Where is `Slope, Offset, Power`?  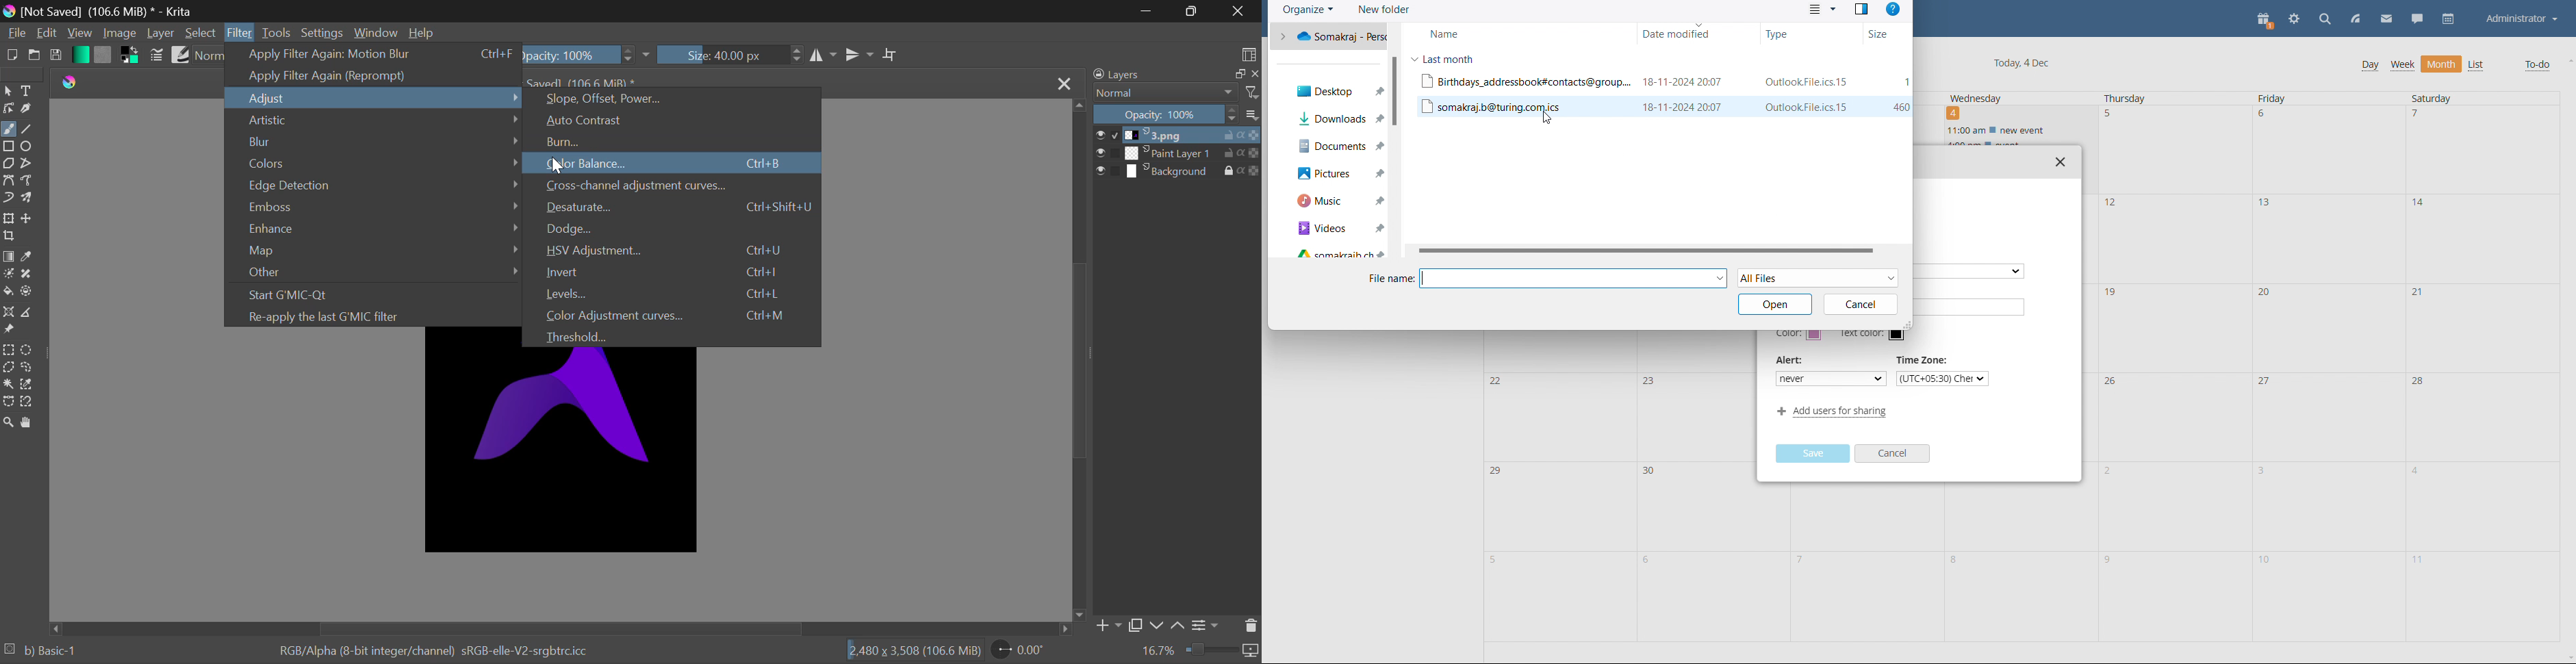 Slope, Offset, Power is located at coordinates (674, 100).